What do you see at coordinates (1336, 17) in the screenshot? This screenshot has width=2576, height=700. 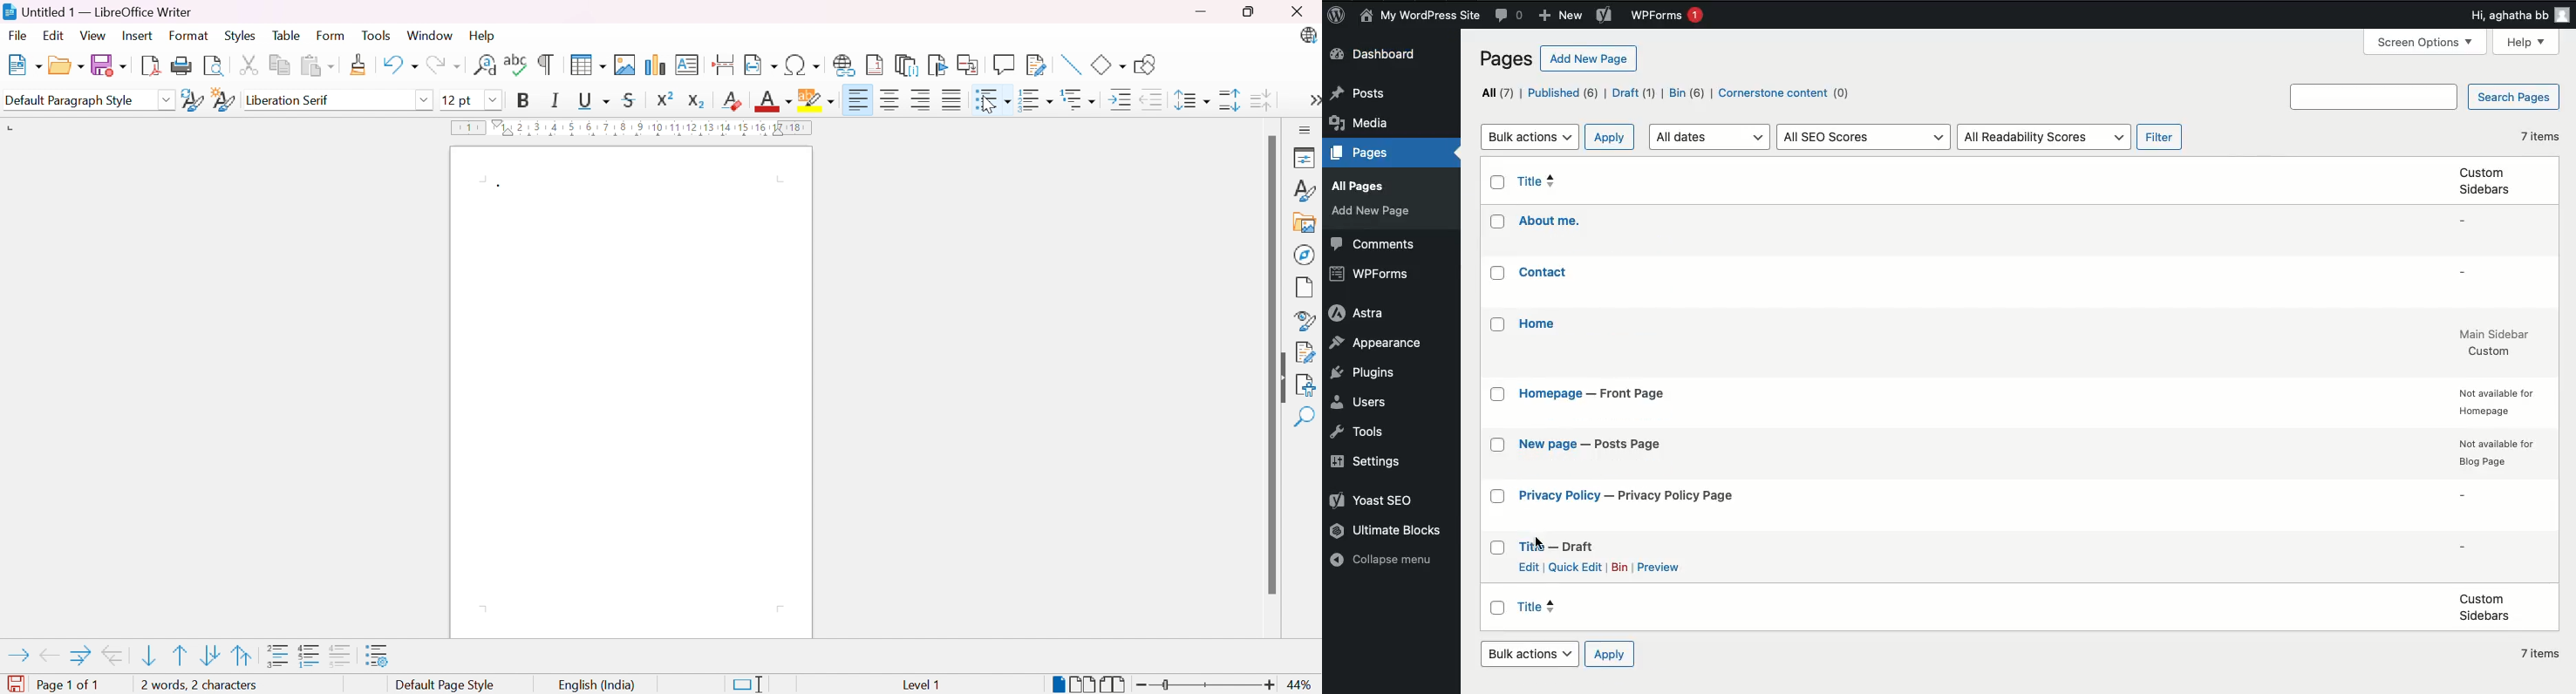 I see `Logo` at bounding box center [1336, 17].